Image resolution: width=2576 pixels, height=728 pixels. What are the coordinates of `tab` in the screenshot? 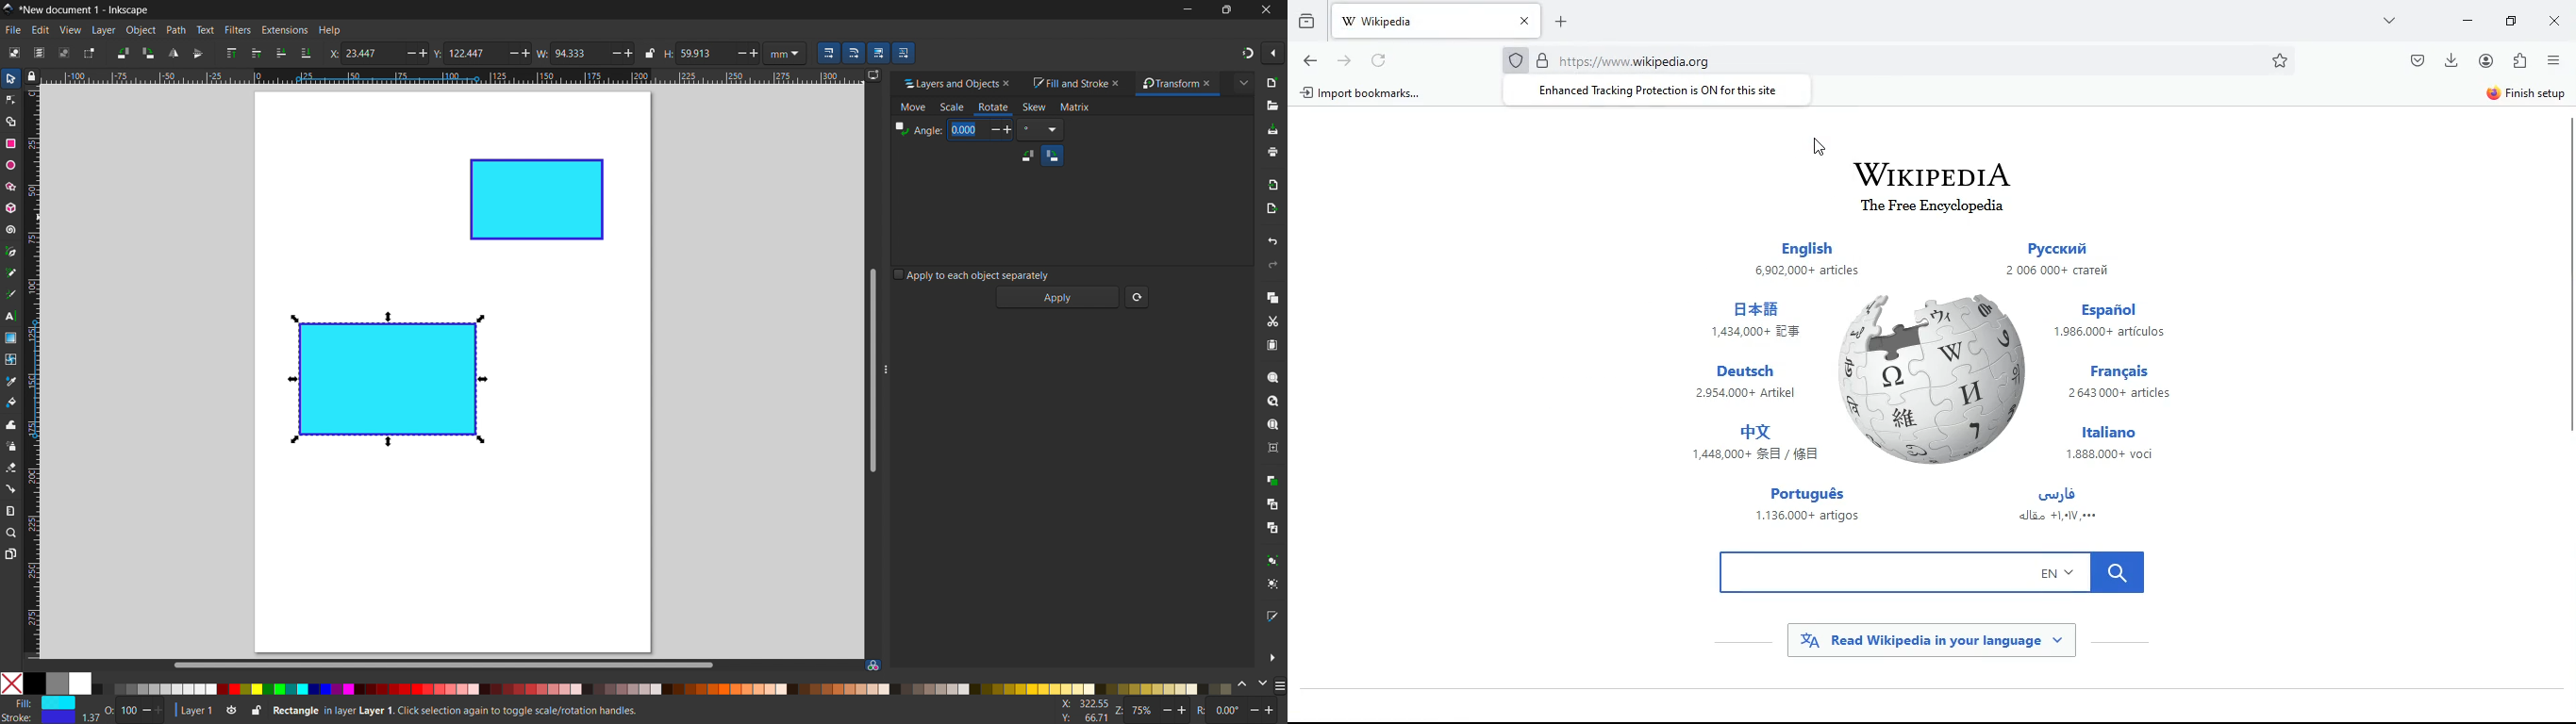 It's located at (1437, 21).